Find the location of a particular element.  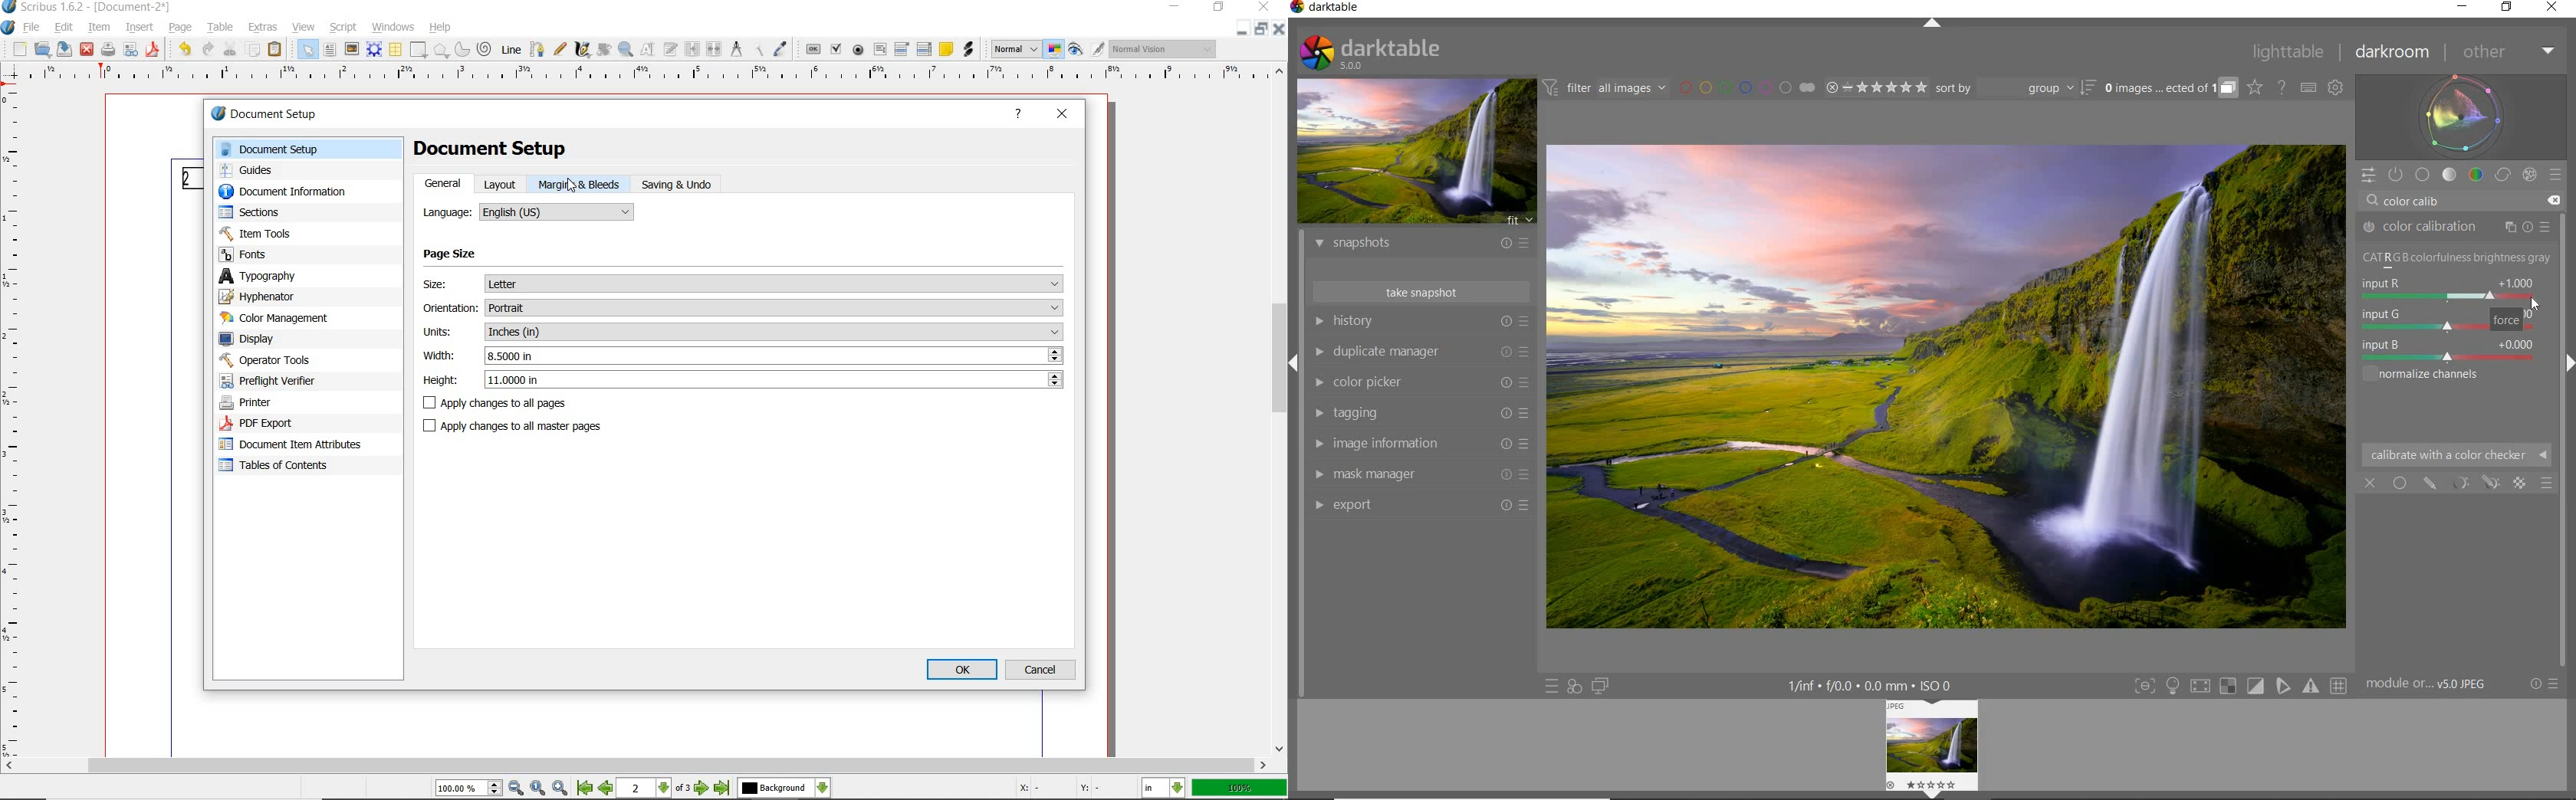

darkroom is located at coordinates (2393, 53).